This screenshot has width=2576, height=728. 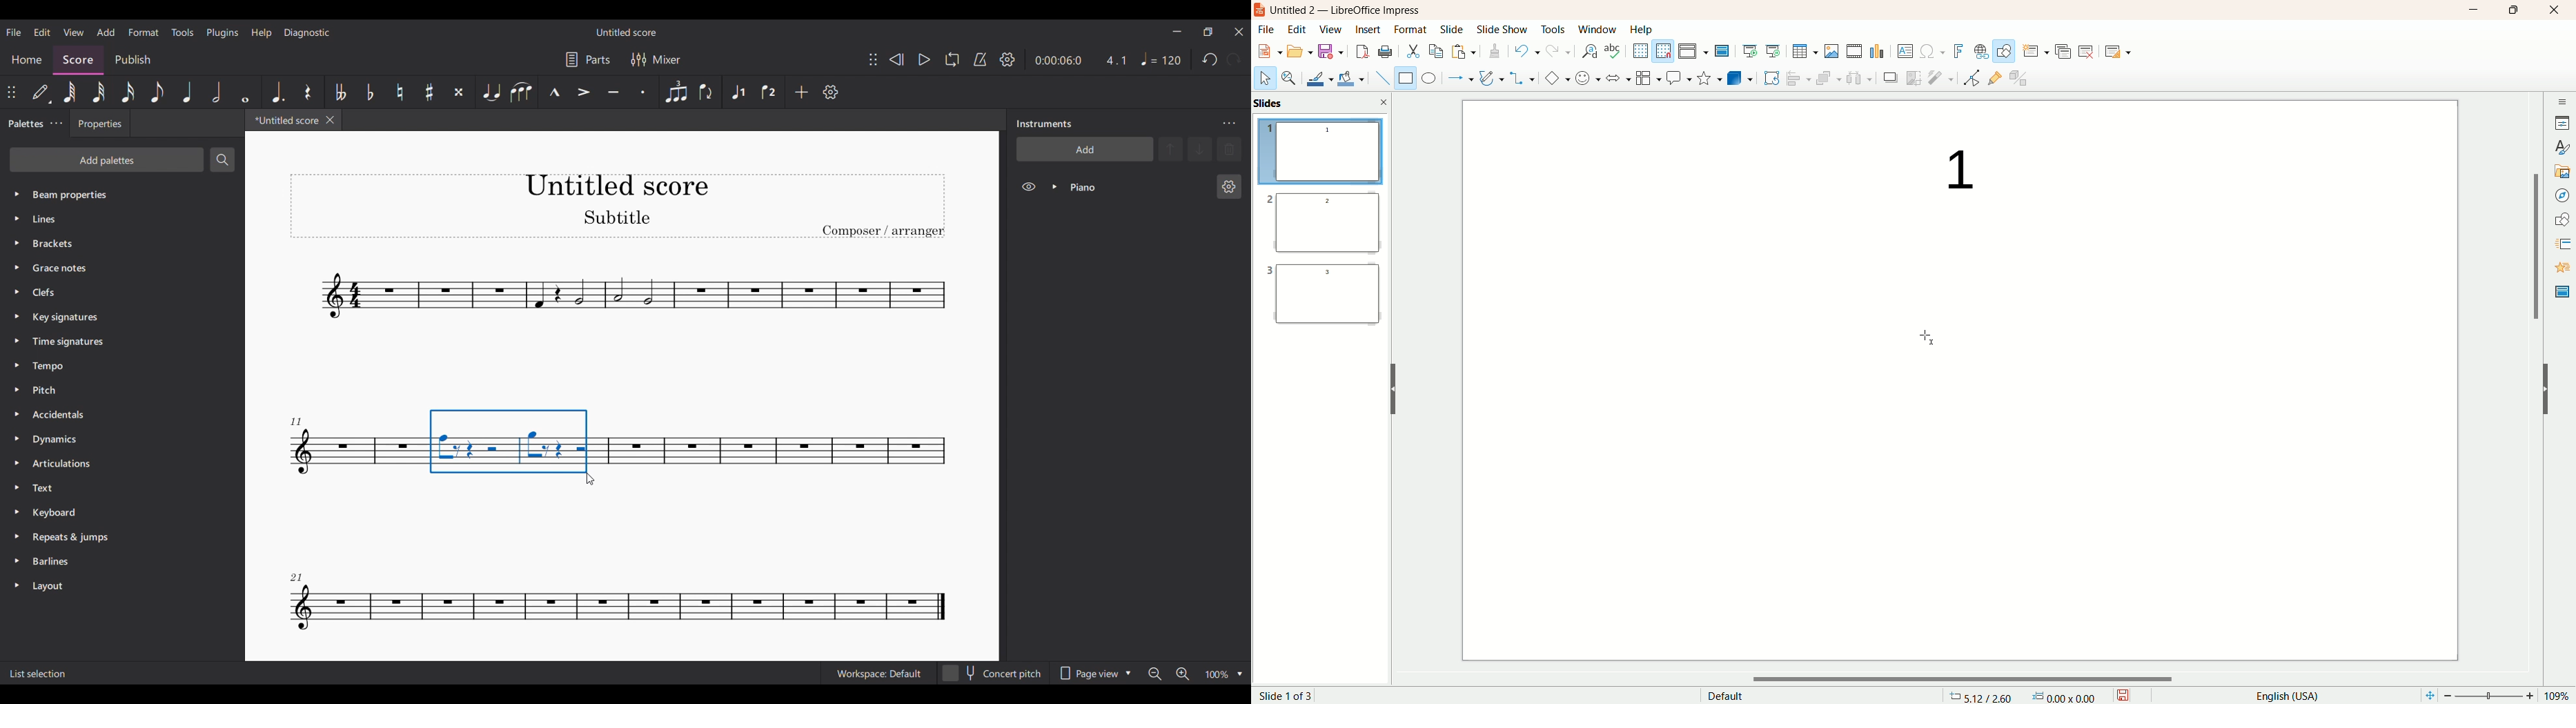 I want to click on Half note, so click(x=216, y=92).